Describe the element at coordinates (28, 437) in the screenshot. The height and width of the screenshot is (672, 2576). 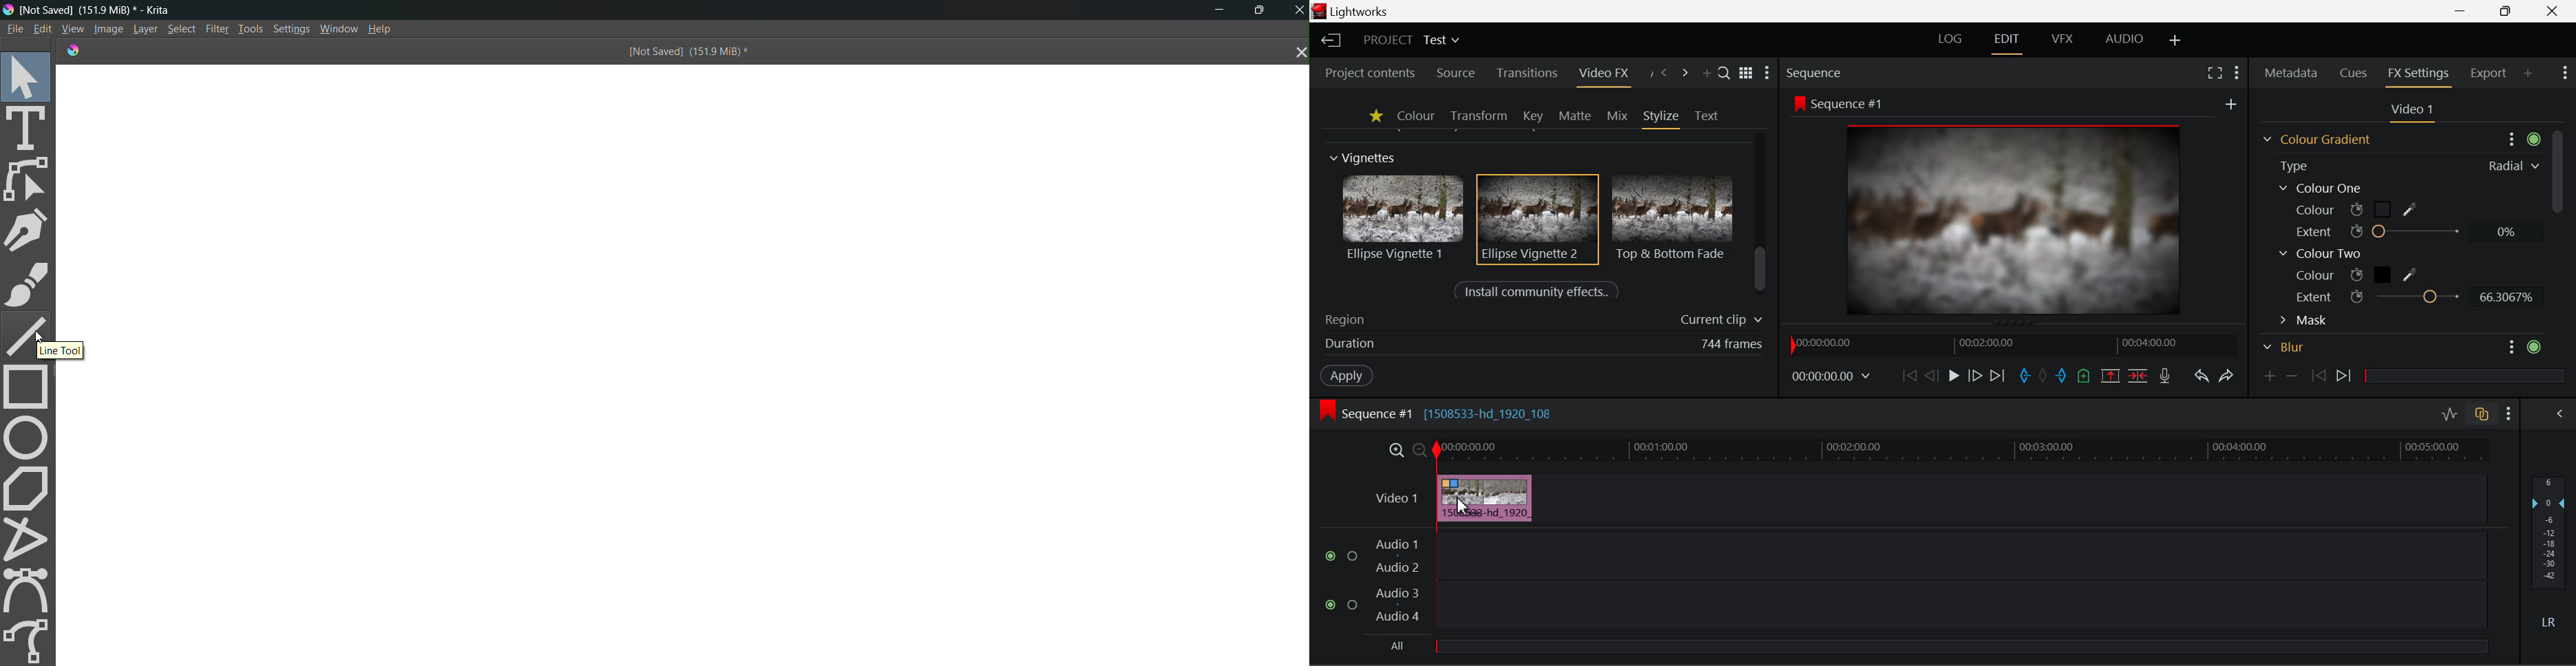
I see `circle` at that location.